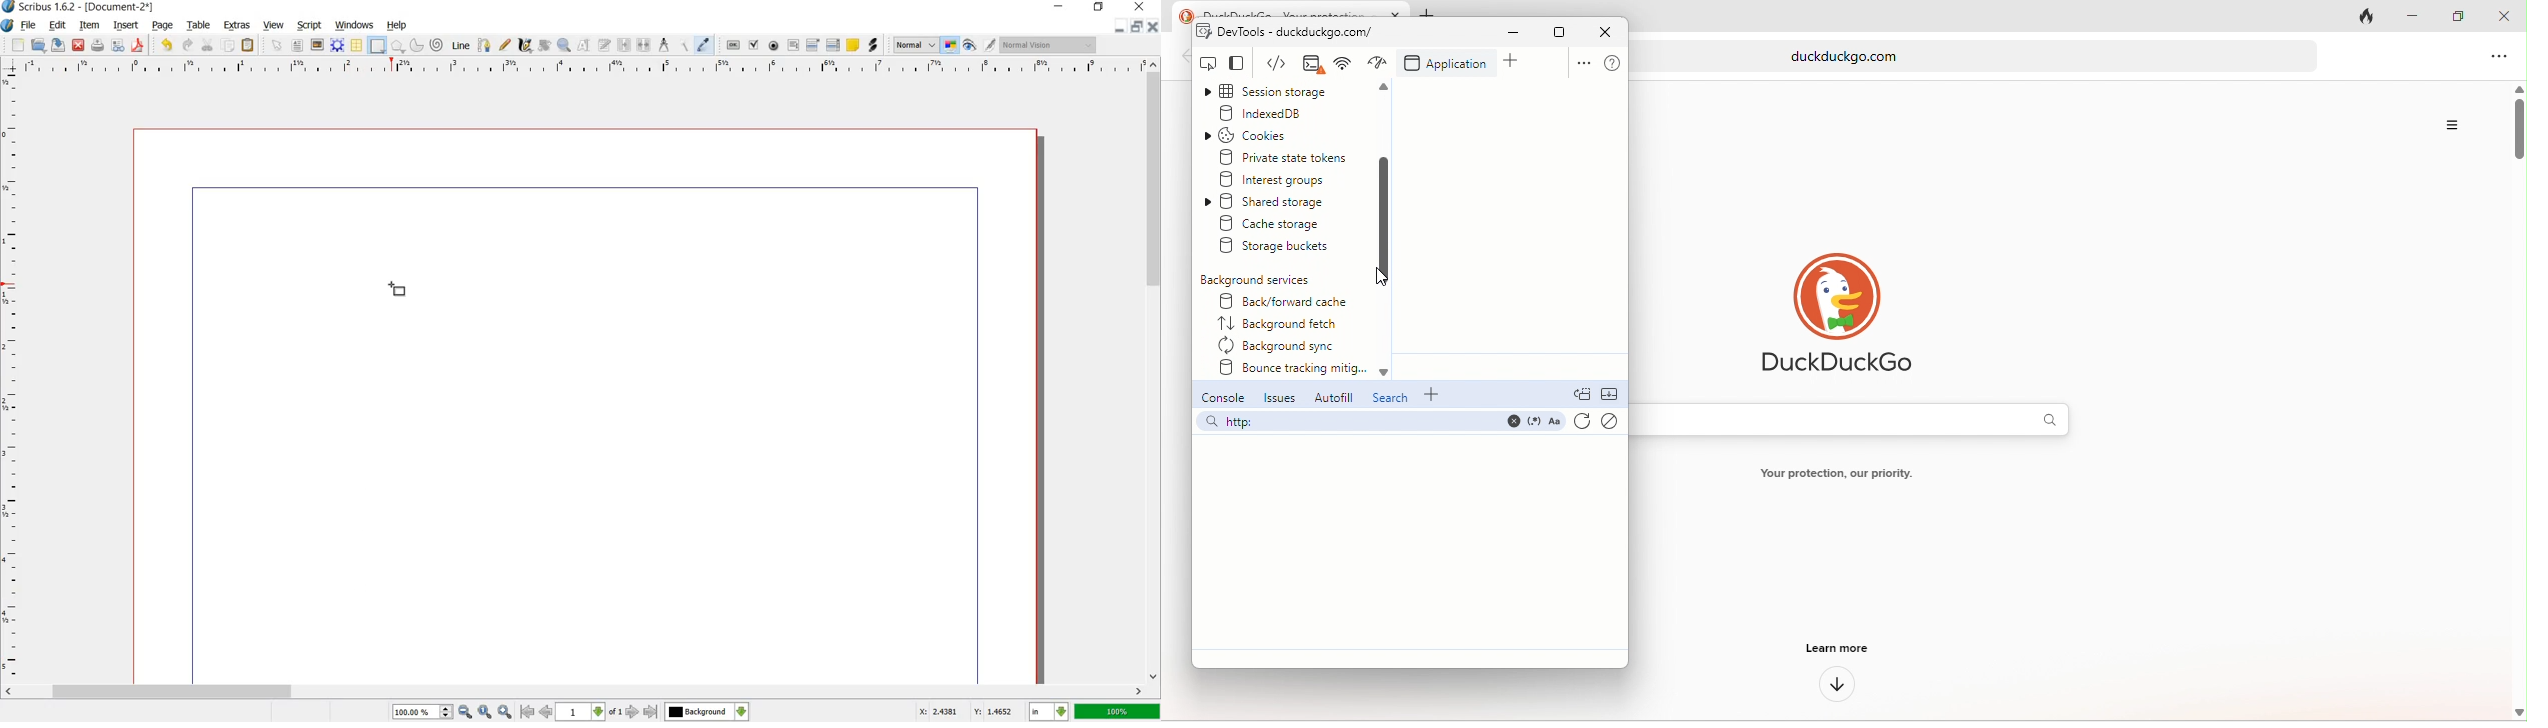 The image size is (2548, 728). What do you see at coordinates (317, 44) in the screenshot?
I see `IMAGE` at bounding box center [317, 44].